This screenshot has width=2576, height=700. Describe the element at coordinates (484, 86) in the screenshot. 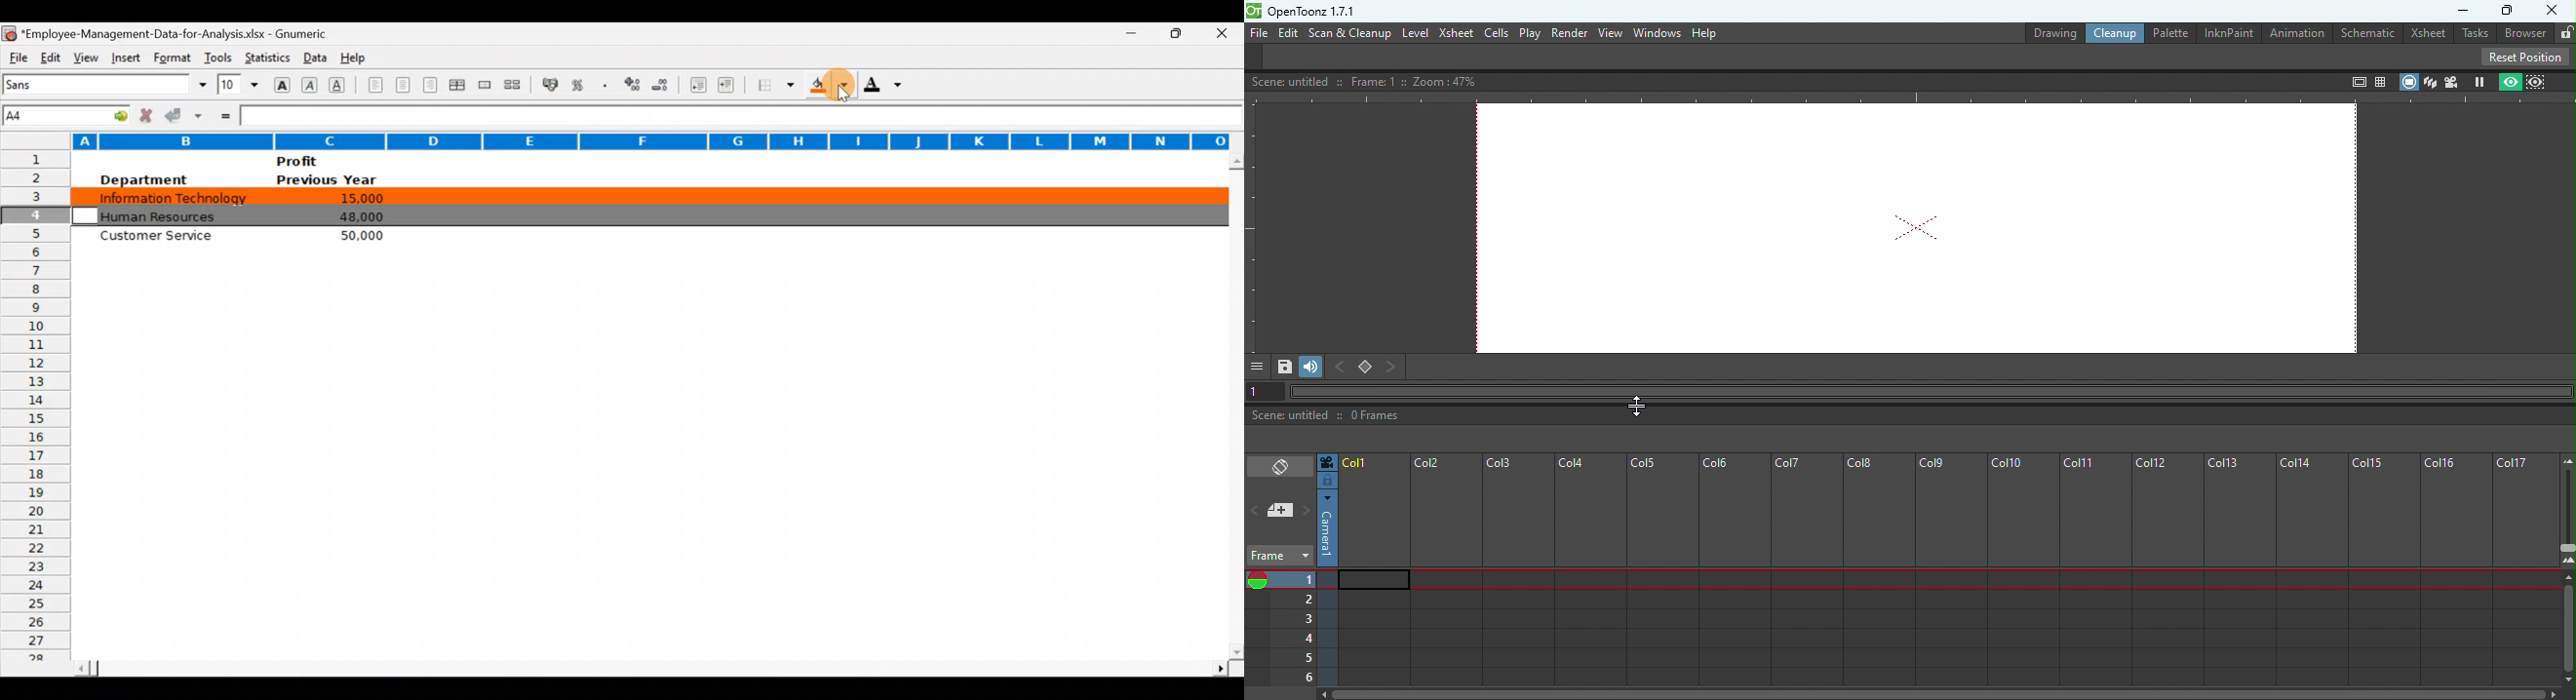

I see `Merge a range of cells` at that location.